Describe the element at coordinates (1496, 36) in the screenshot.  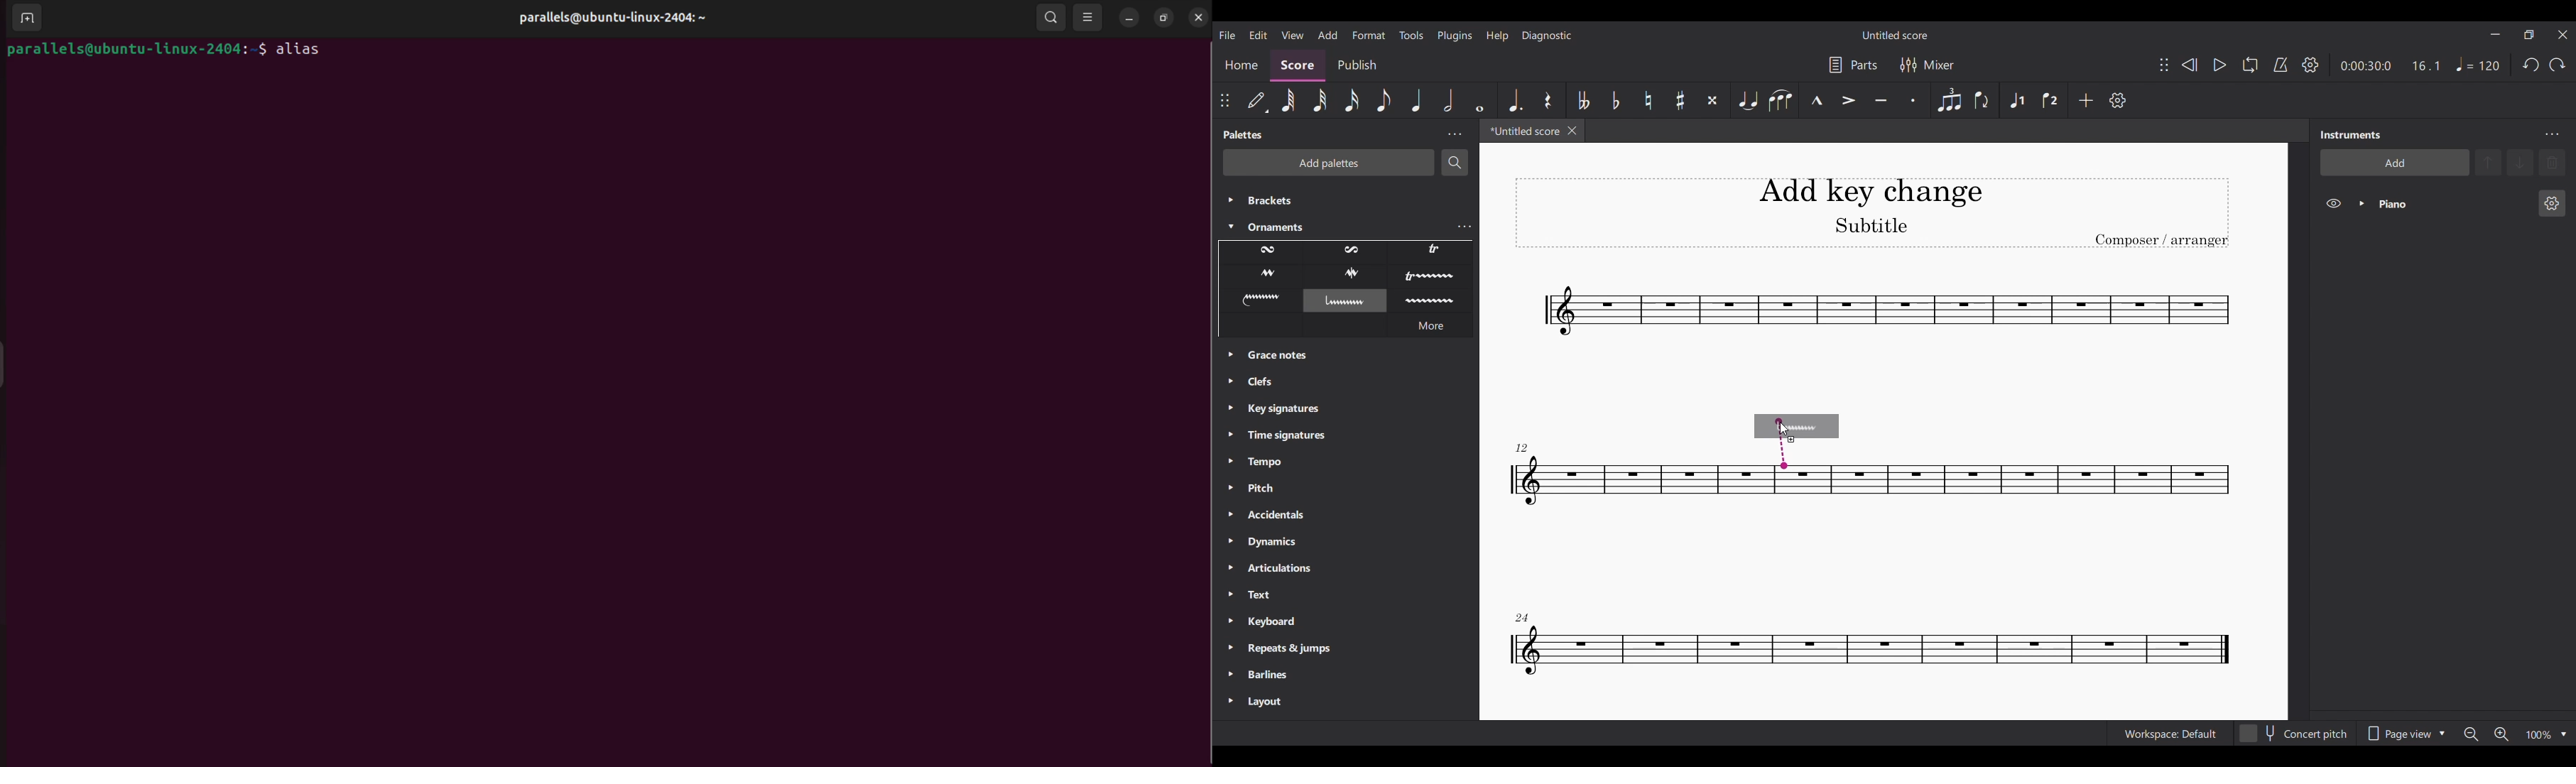
I see `Help menu` at that location.